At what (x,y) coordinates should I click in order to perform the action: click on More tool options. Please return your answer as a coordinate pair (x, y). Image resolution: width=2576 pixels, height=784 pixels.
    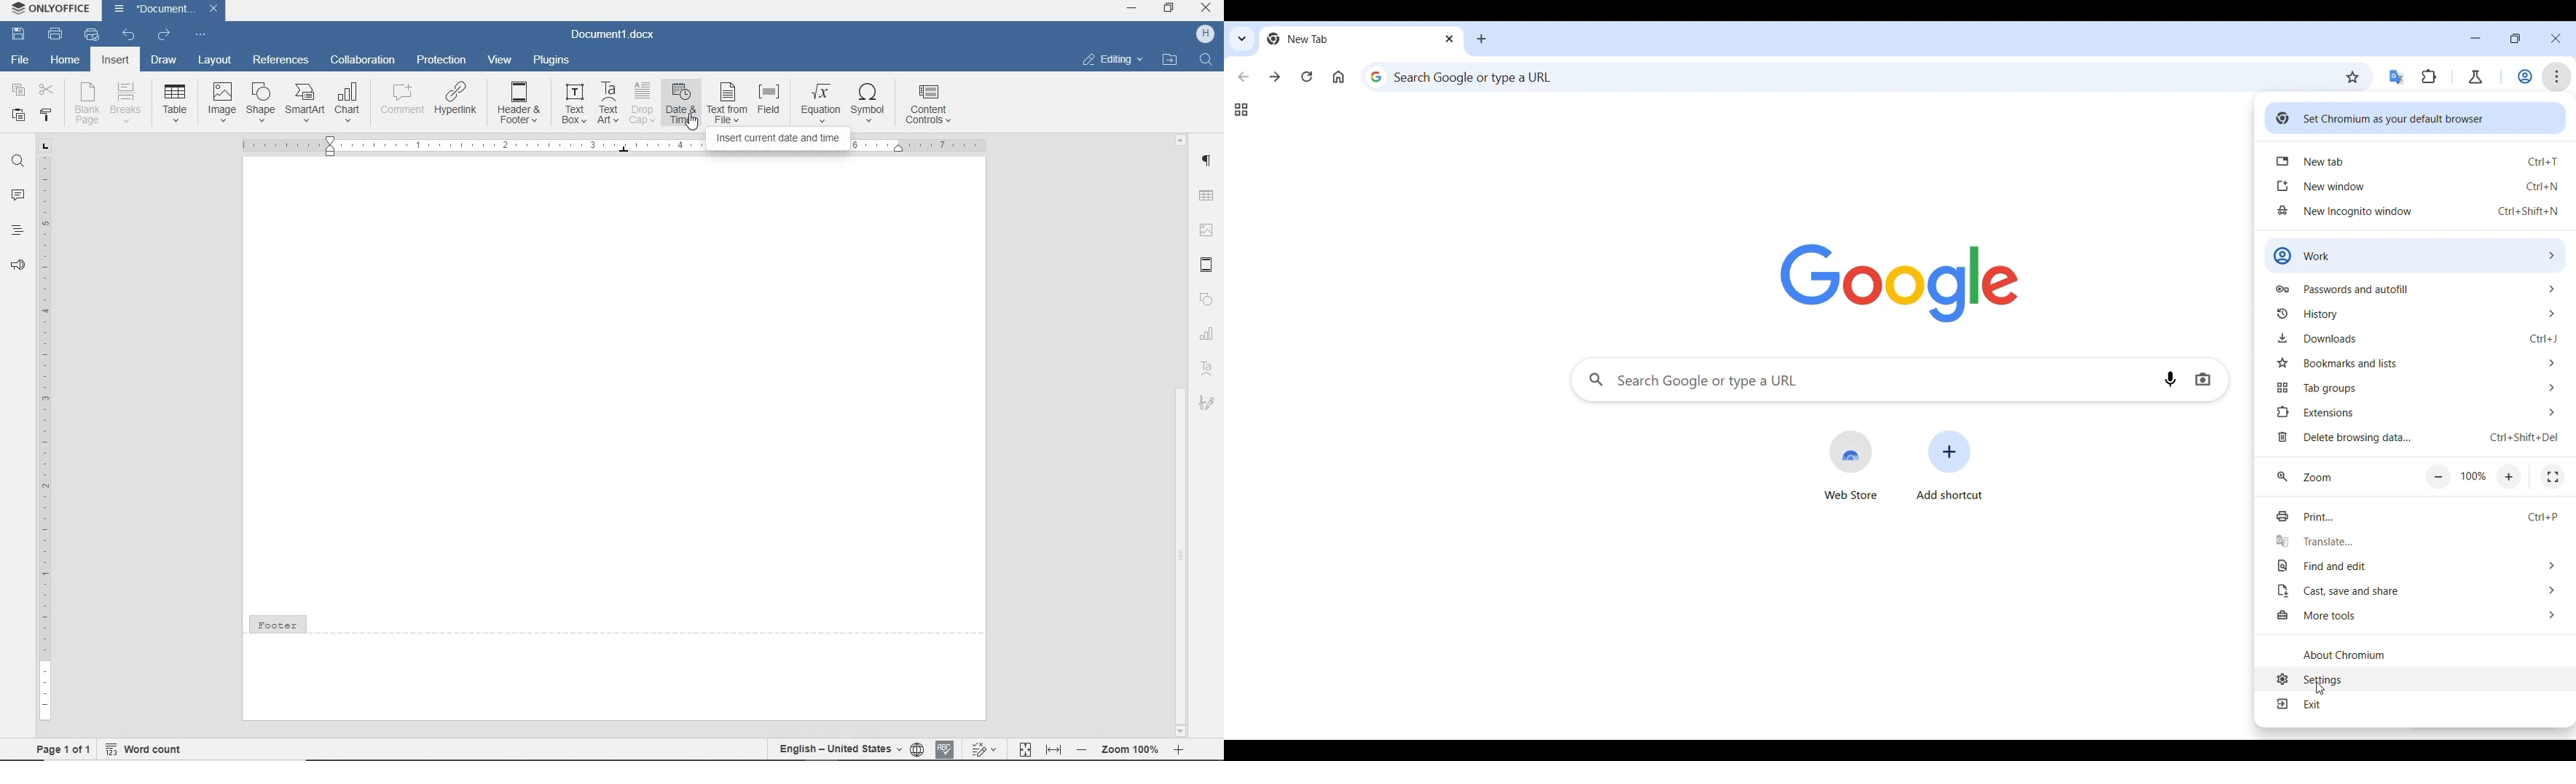
    Looking at the image, I should click on (2418, 615).